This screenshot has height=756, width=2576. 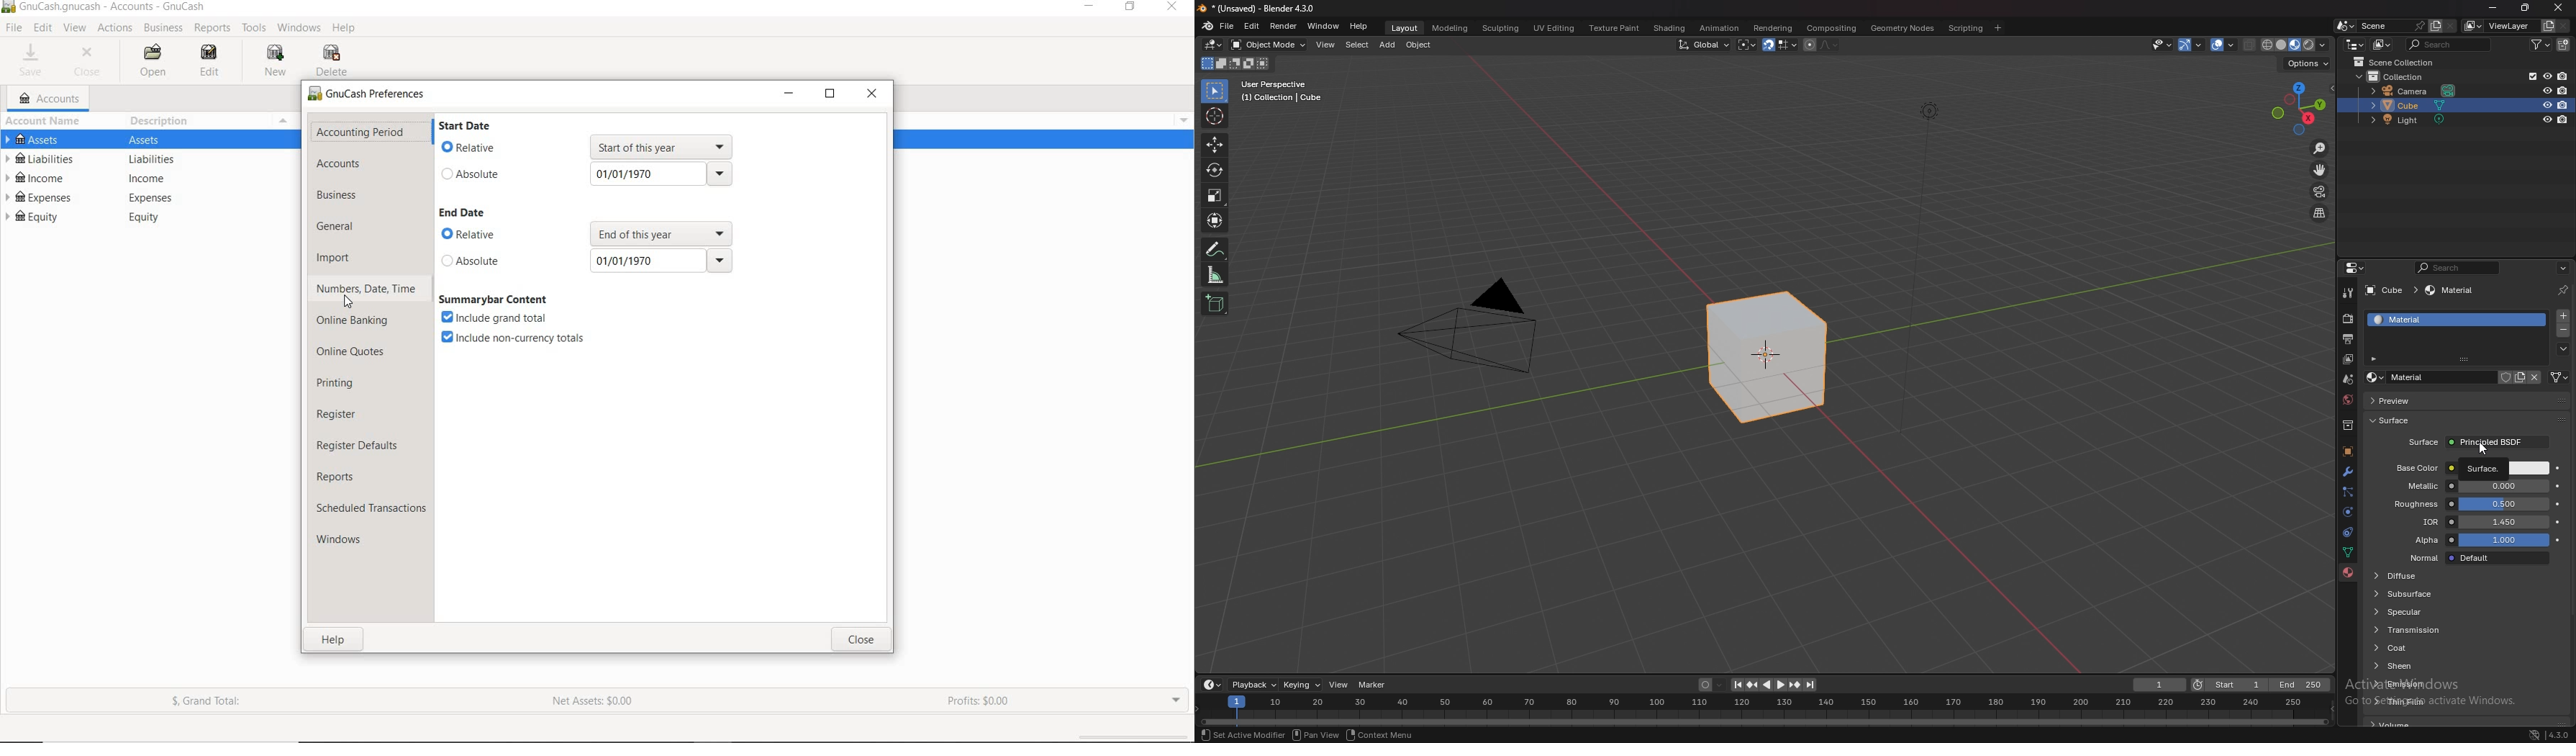 I want to click on animate property, so click(x=2559, y=486).